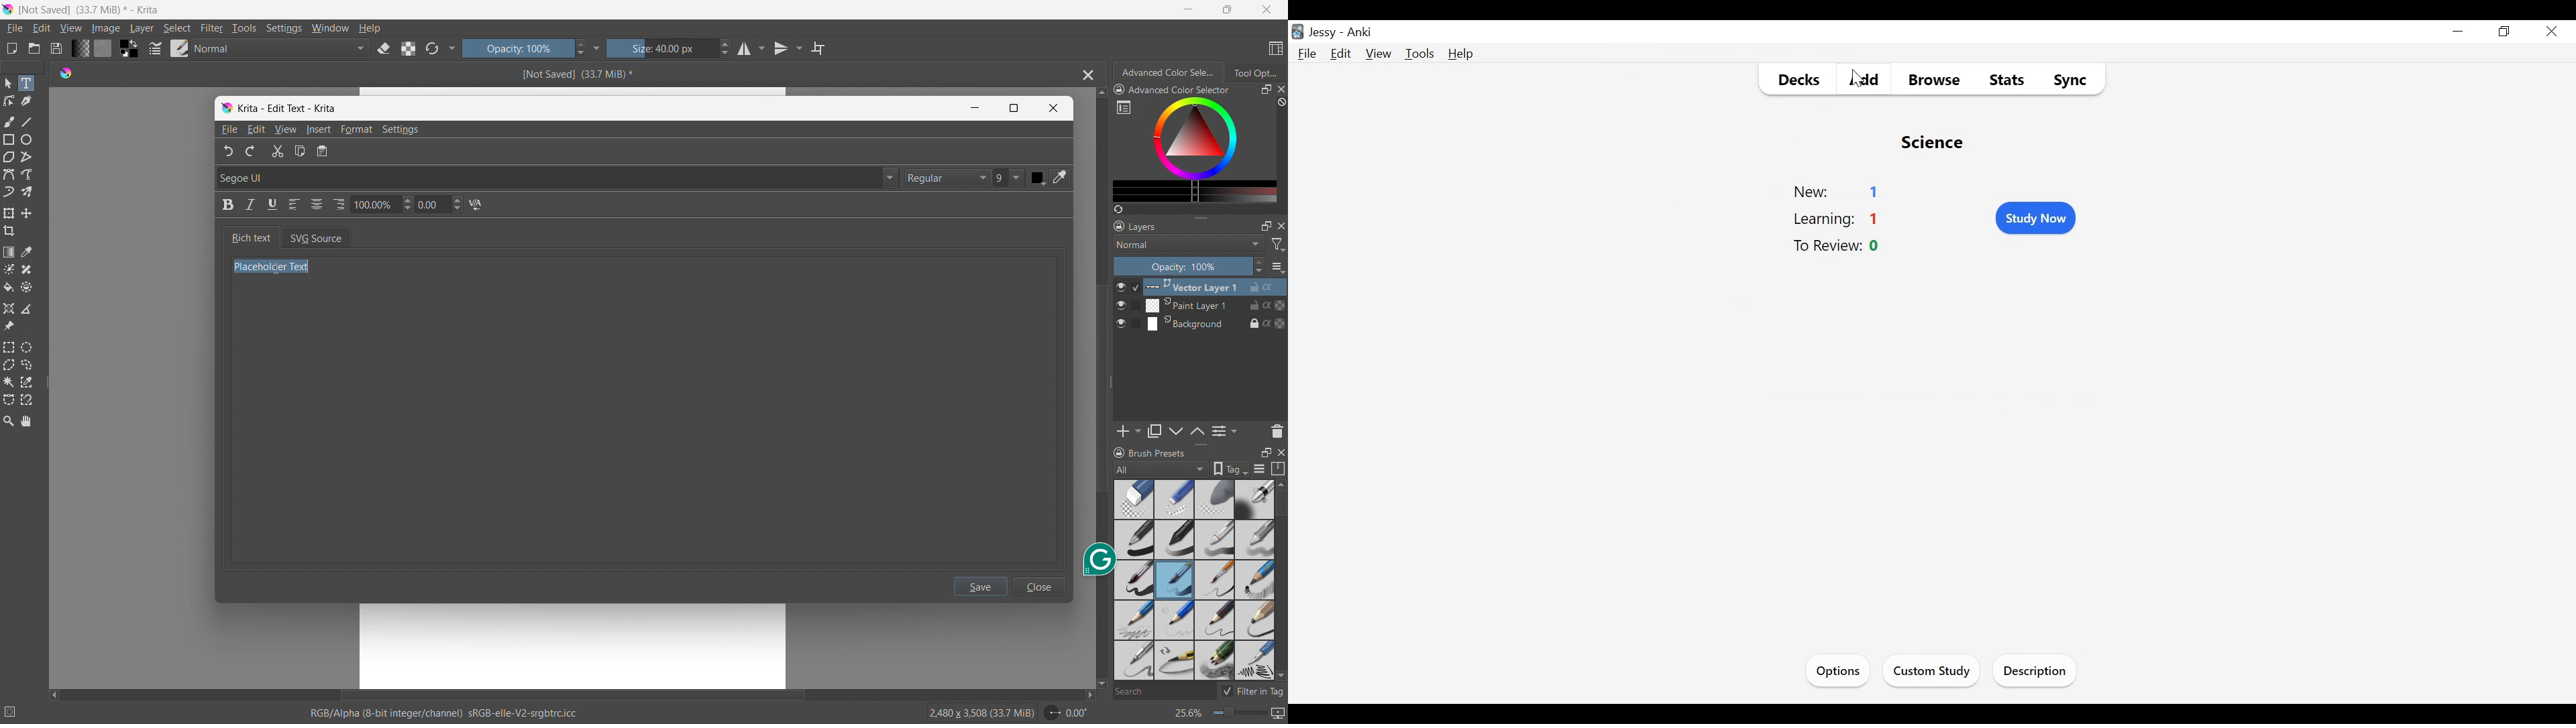  Describe the element at coordinates (1297, 32) in the screenshot. I see `Anki Desktop Icon` at that location.